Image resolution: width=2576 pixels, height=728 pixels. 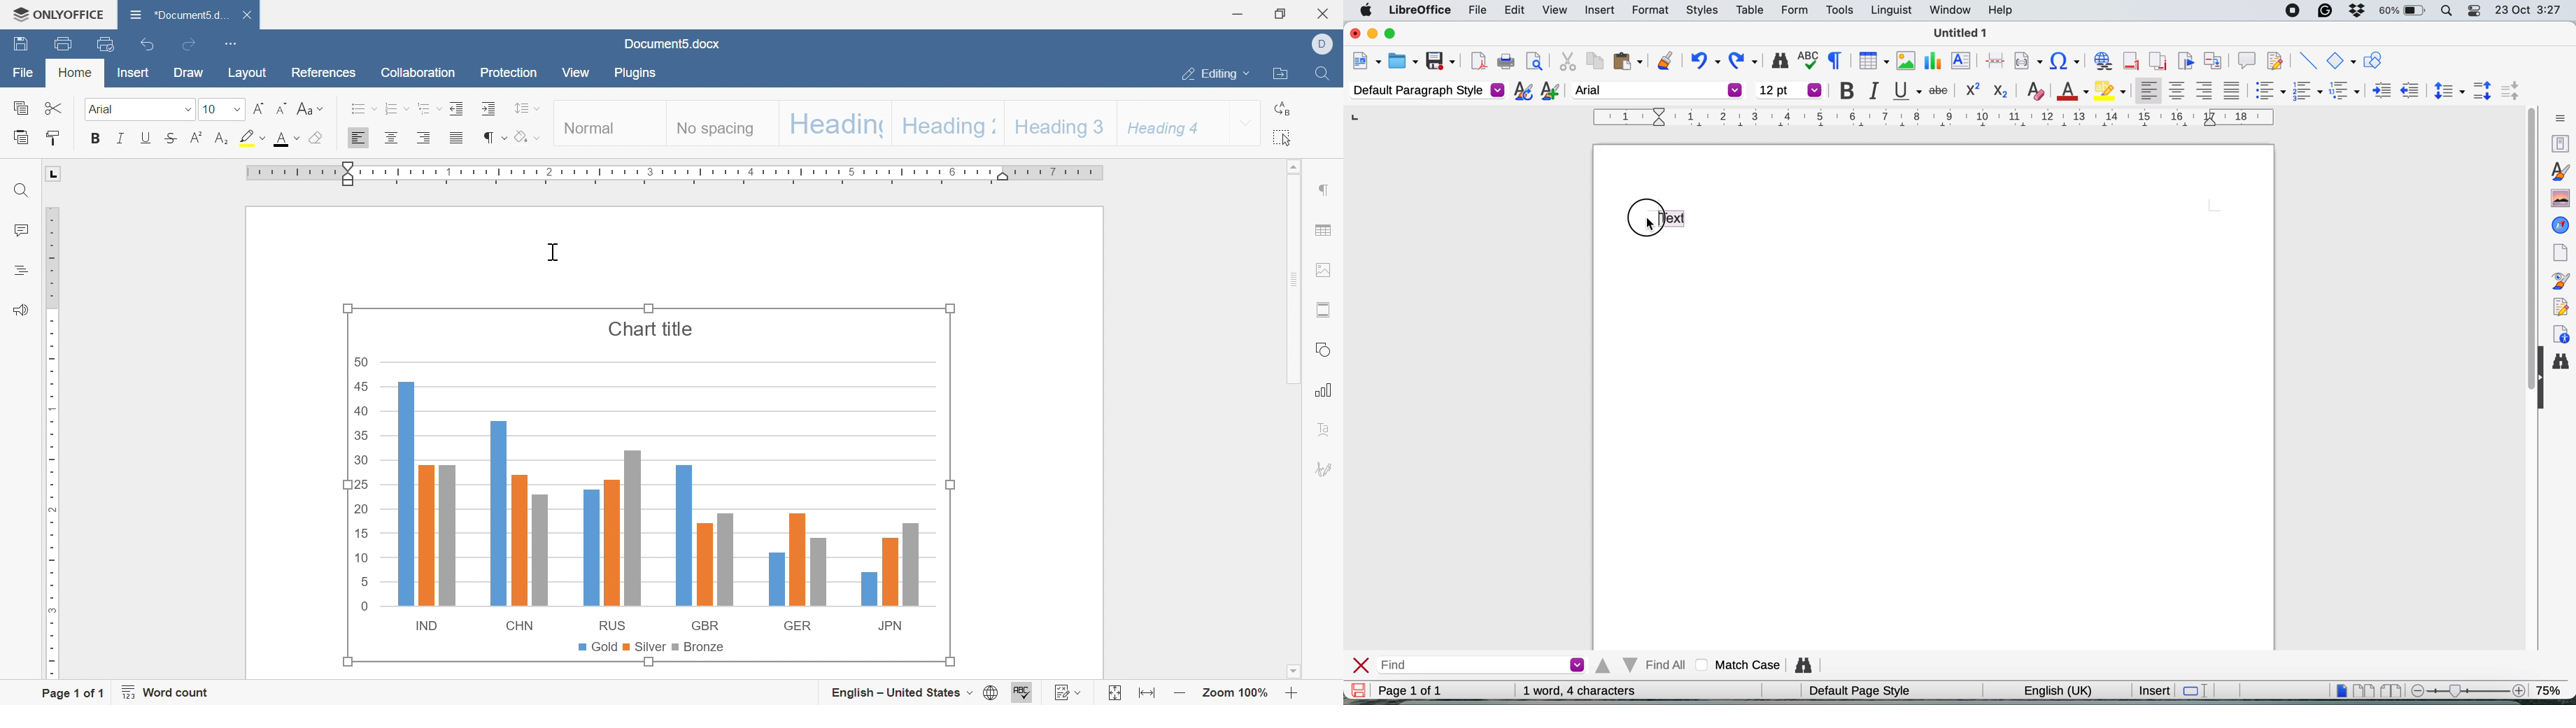 I want to click on redo, so click(x=189, y=43).